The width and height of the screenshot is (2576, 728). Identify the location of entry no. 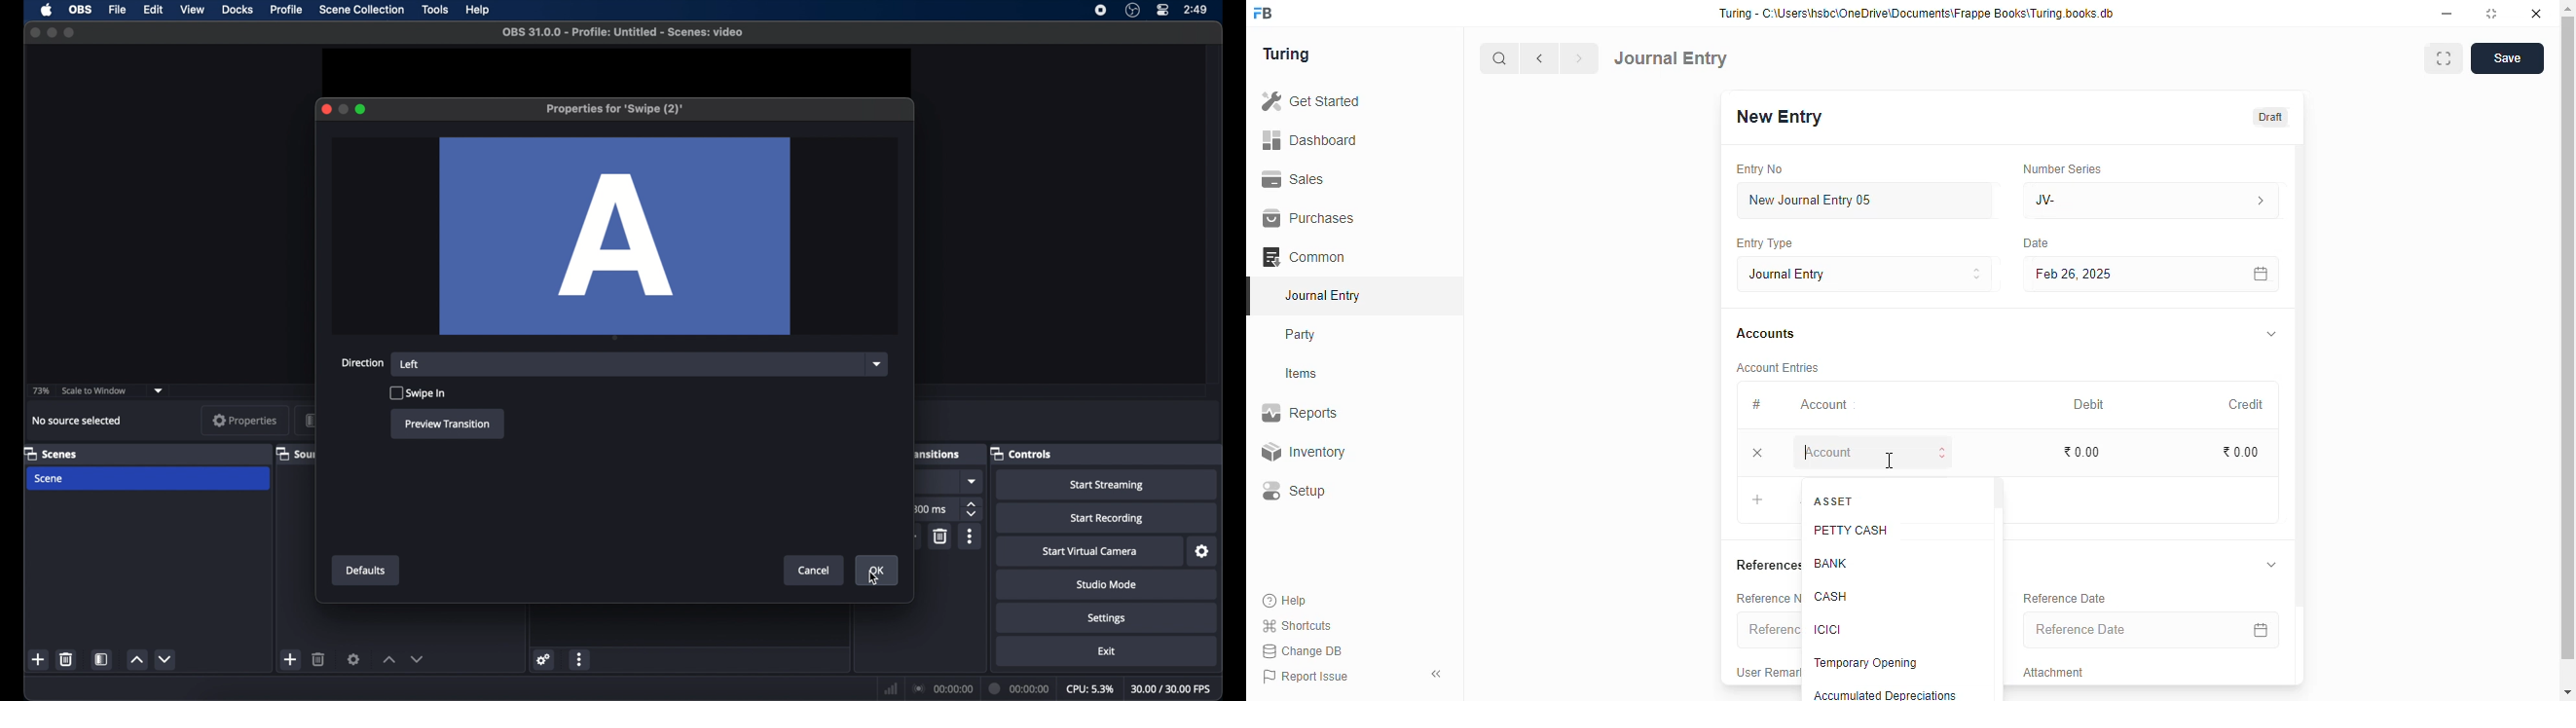
(1761, 169).